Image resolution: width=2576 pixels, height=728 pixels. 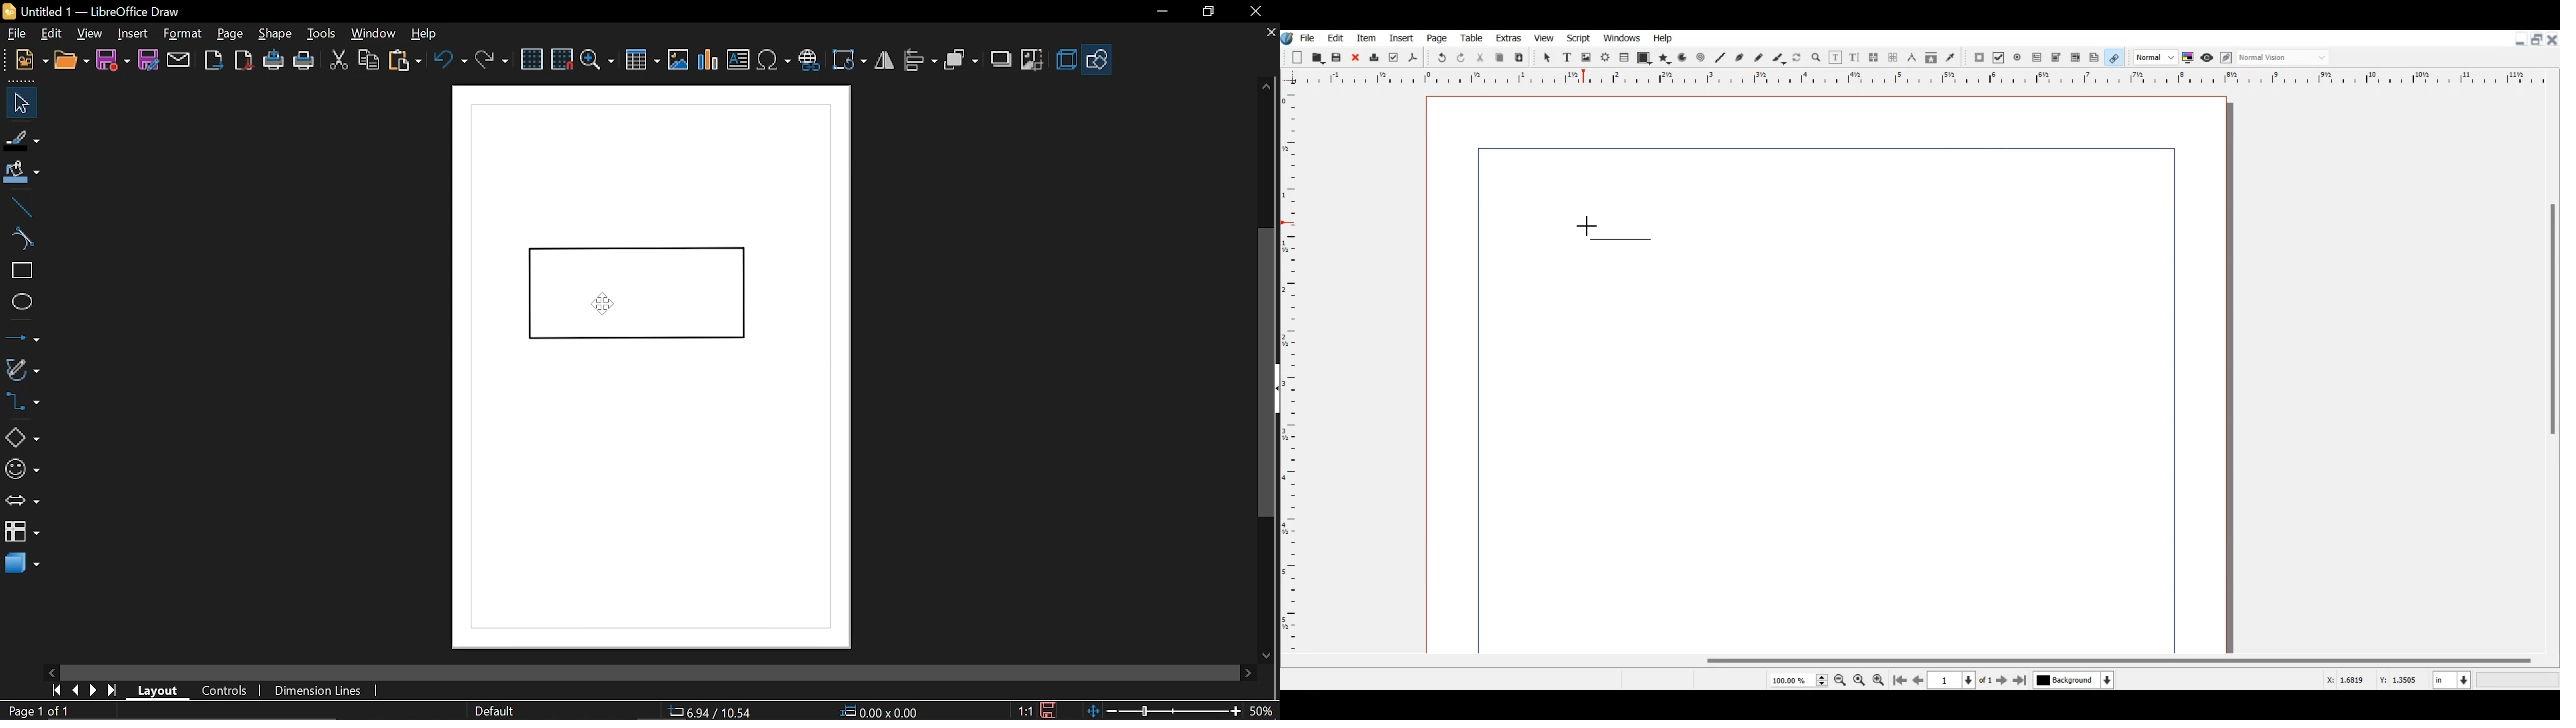 What do you see at coordinates (1908, 79) in the screenshot?
I see `Vertical scale` at bounding box center [1908, 79].